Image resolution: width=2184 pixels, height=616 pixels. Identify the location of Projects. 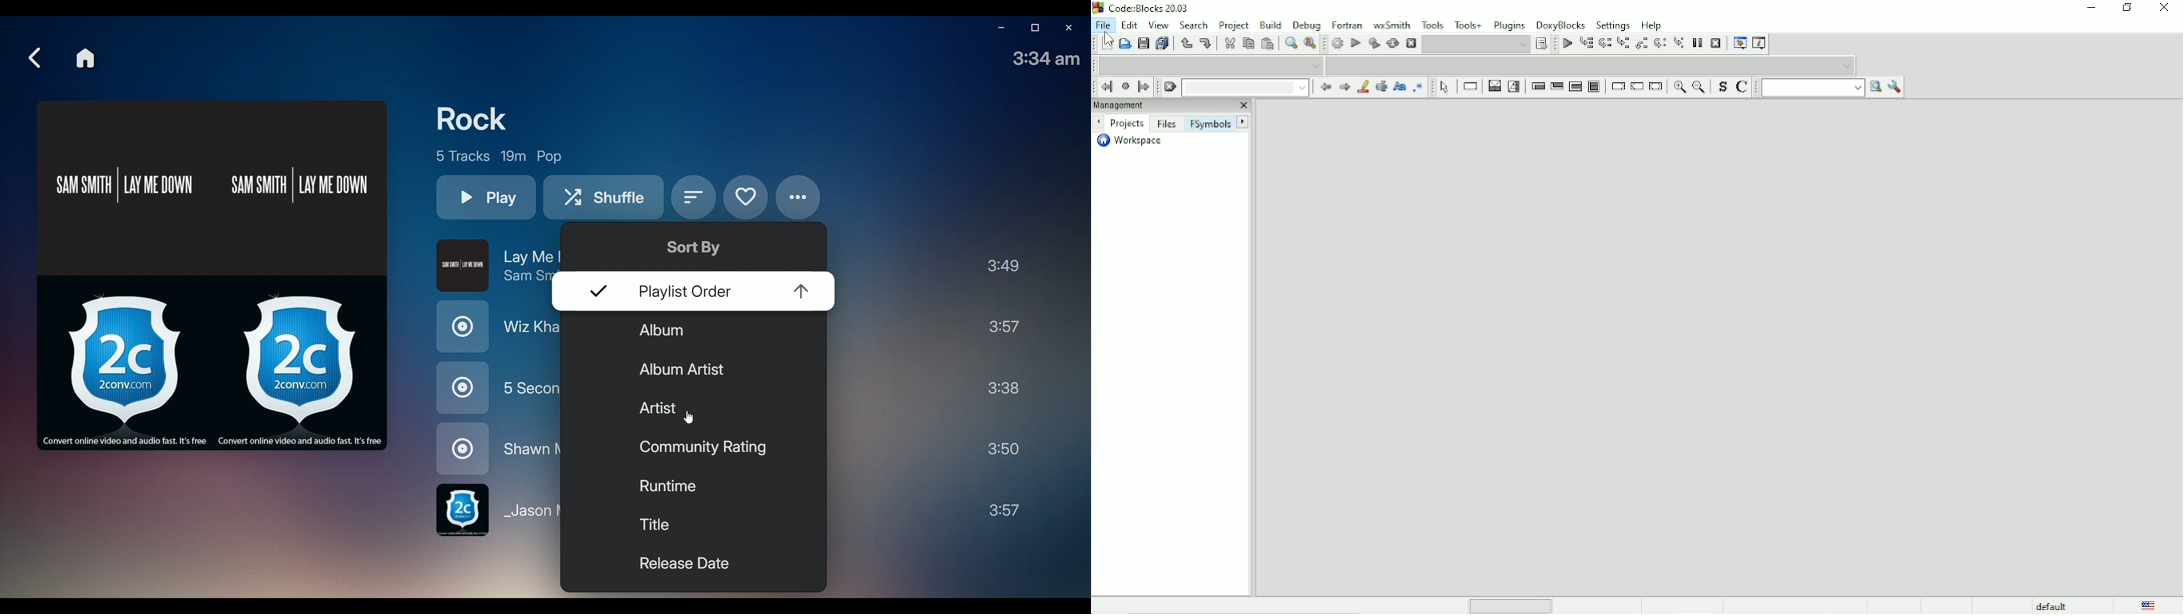
(1128, 123).